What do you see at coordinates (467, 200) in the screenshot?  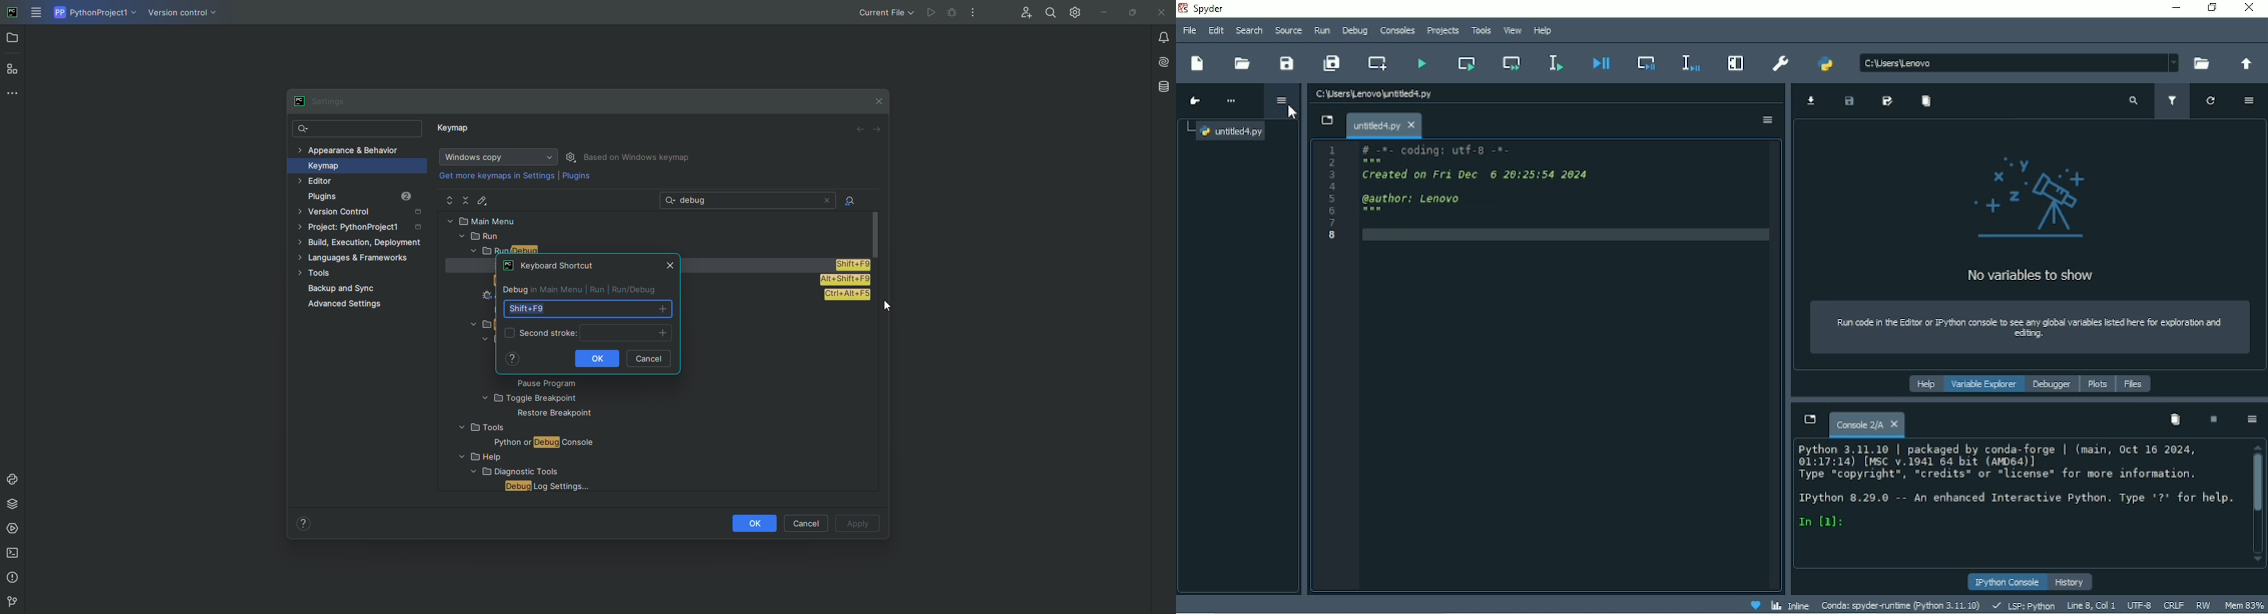 I see `Collapse` at bounding box center [467, 200].